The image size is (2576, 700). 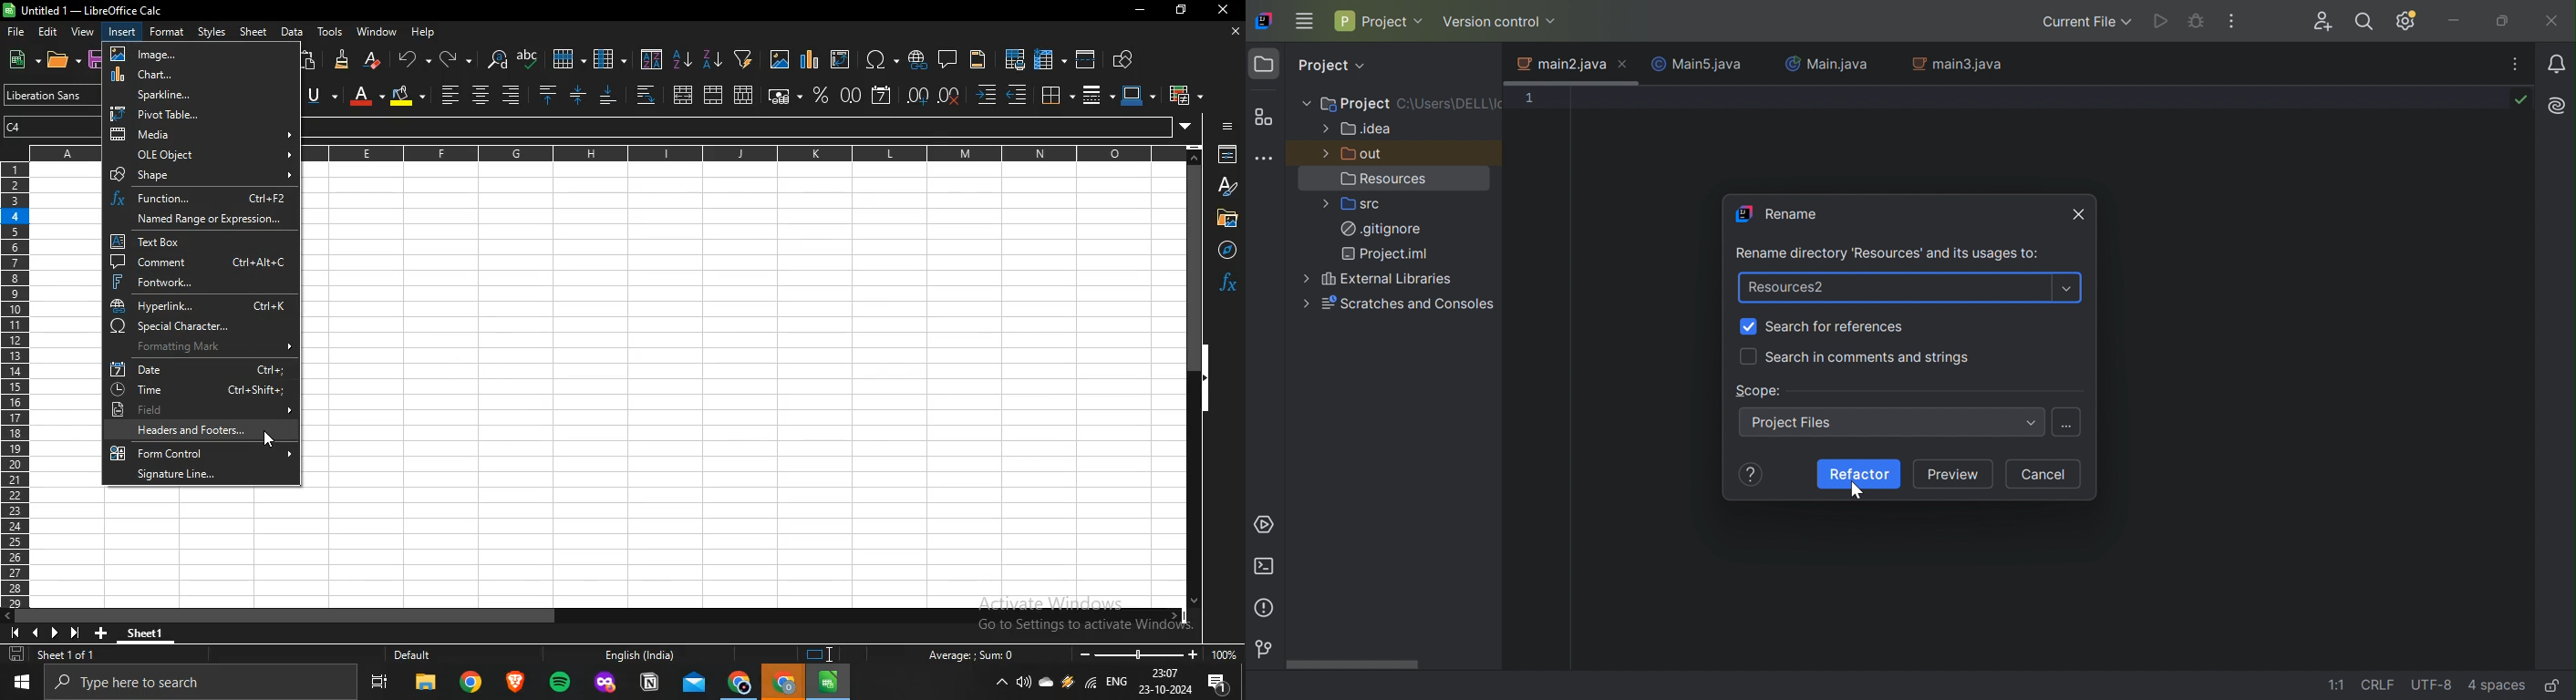 What do you see at coordinates (201, 262) in the screenshot?
I see `comment` at bounding box center [201, 262].